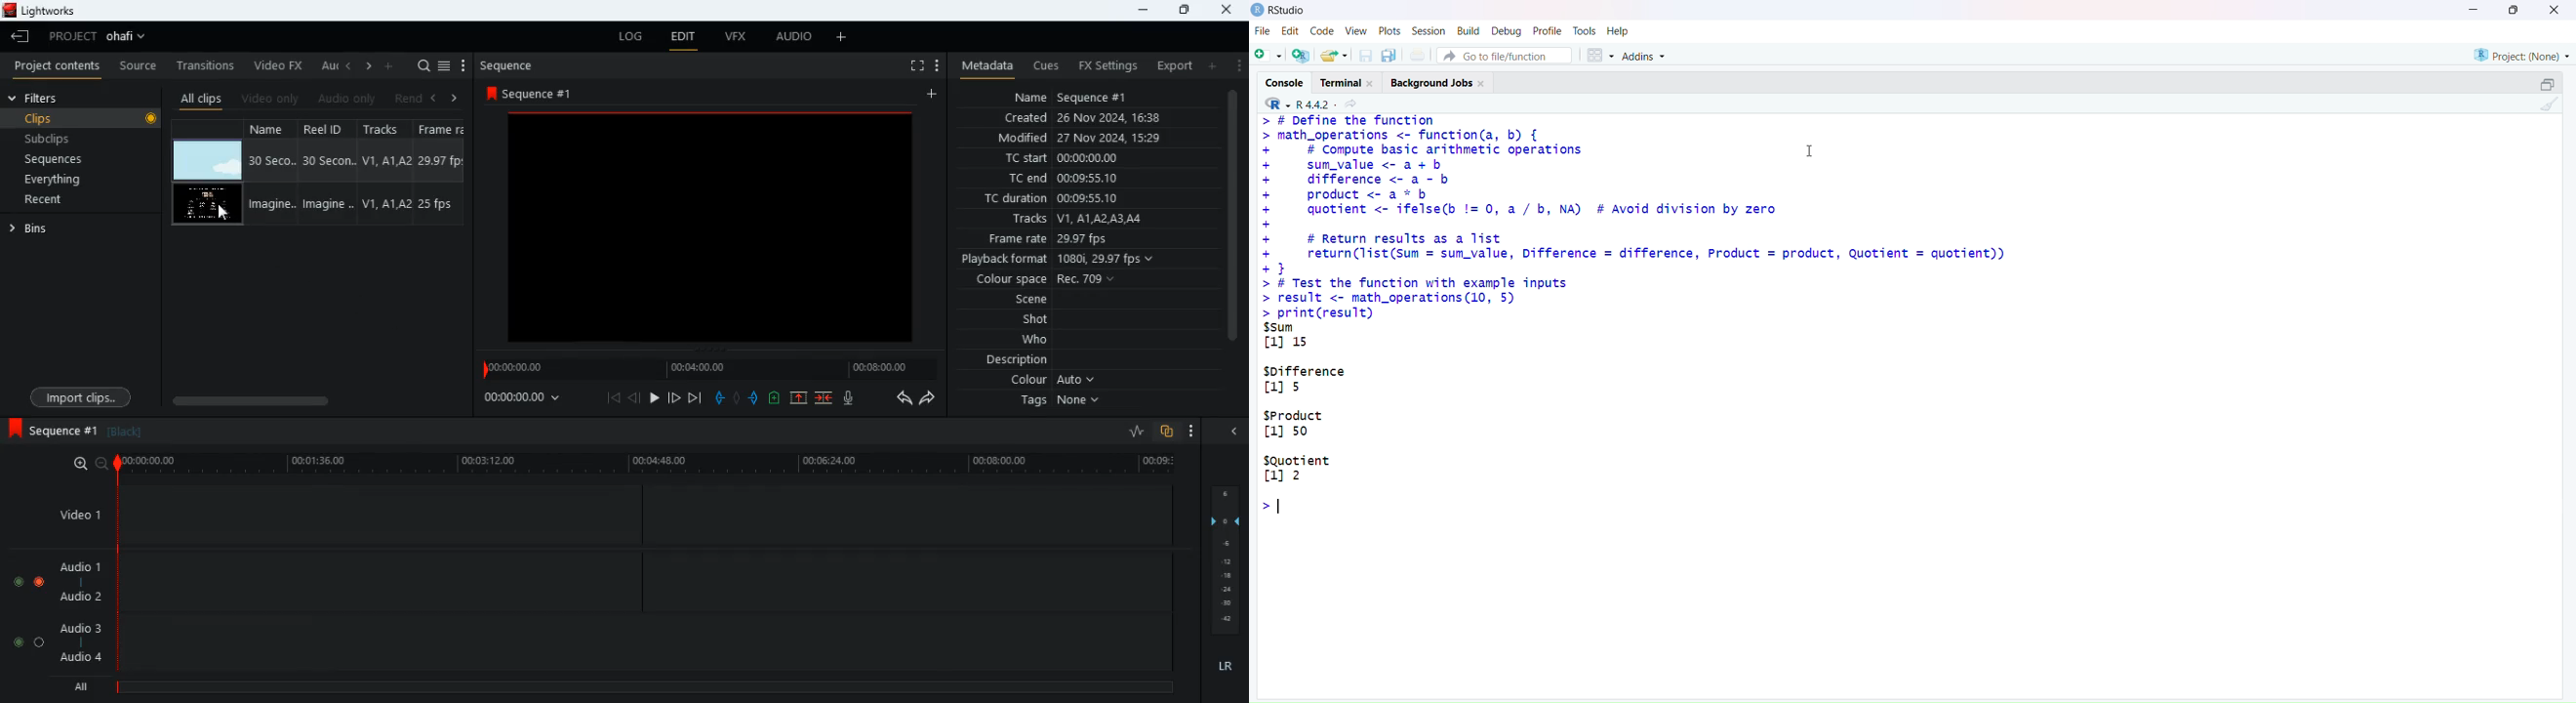 The width and height of the screenshot is (2576, 728). What do you see at coordinates (1299, 53) in the screenshot?
I see `Create a project` at bounding box center [1299, 53].